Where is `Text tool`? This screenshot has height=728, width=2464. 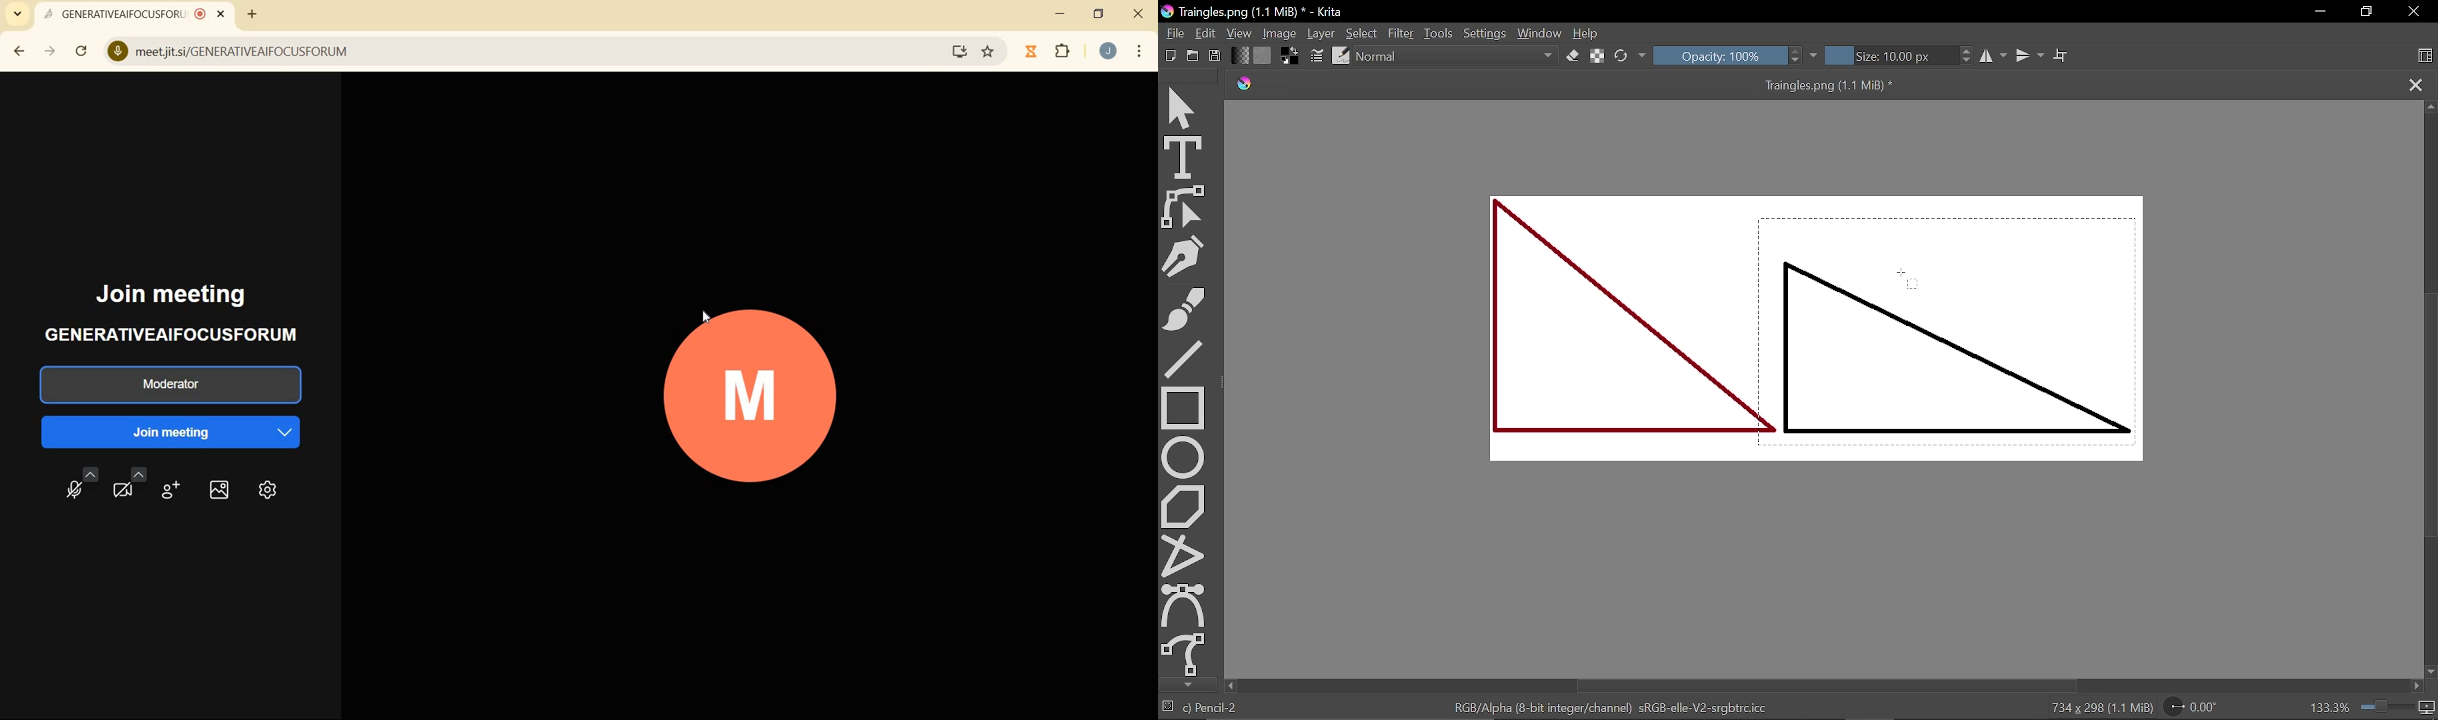 Text tool is located at coordinates (1182, 159).